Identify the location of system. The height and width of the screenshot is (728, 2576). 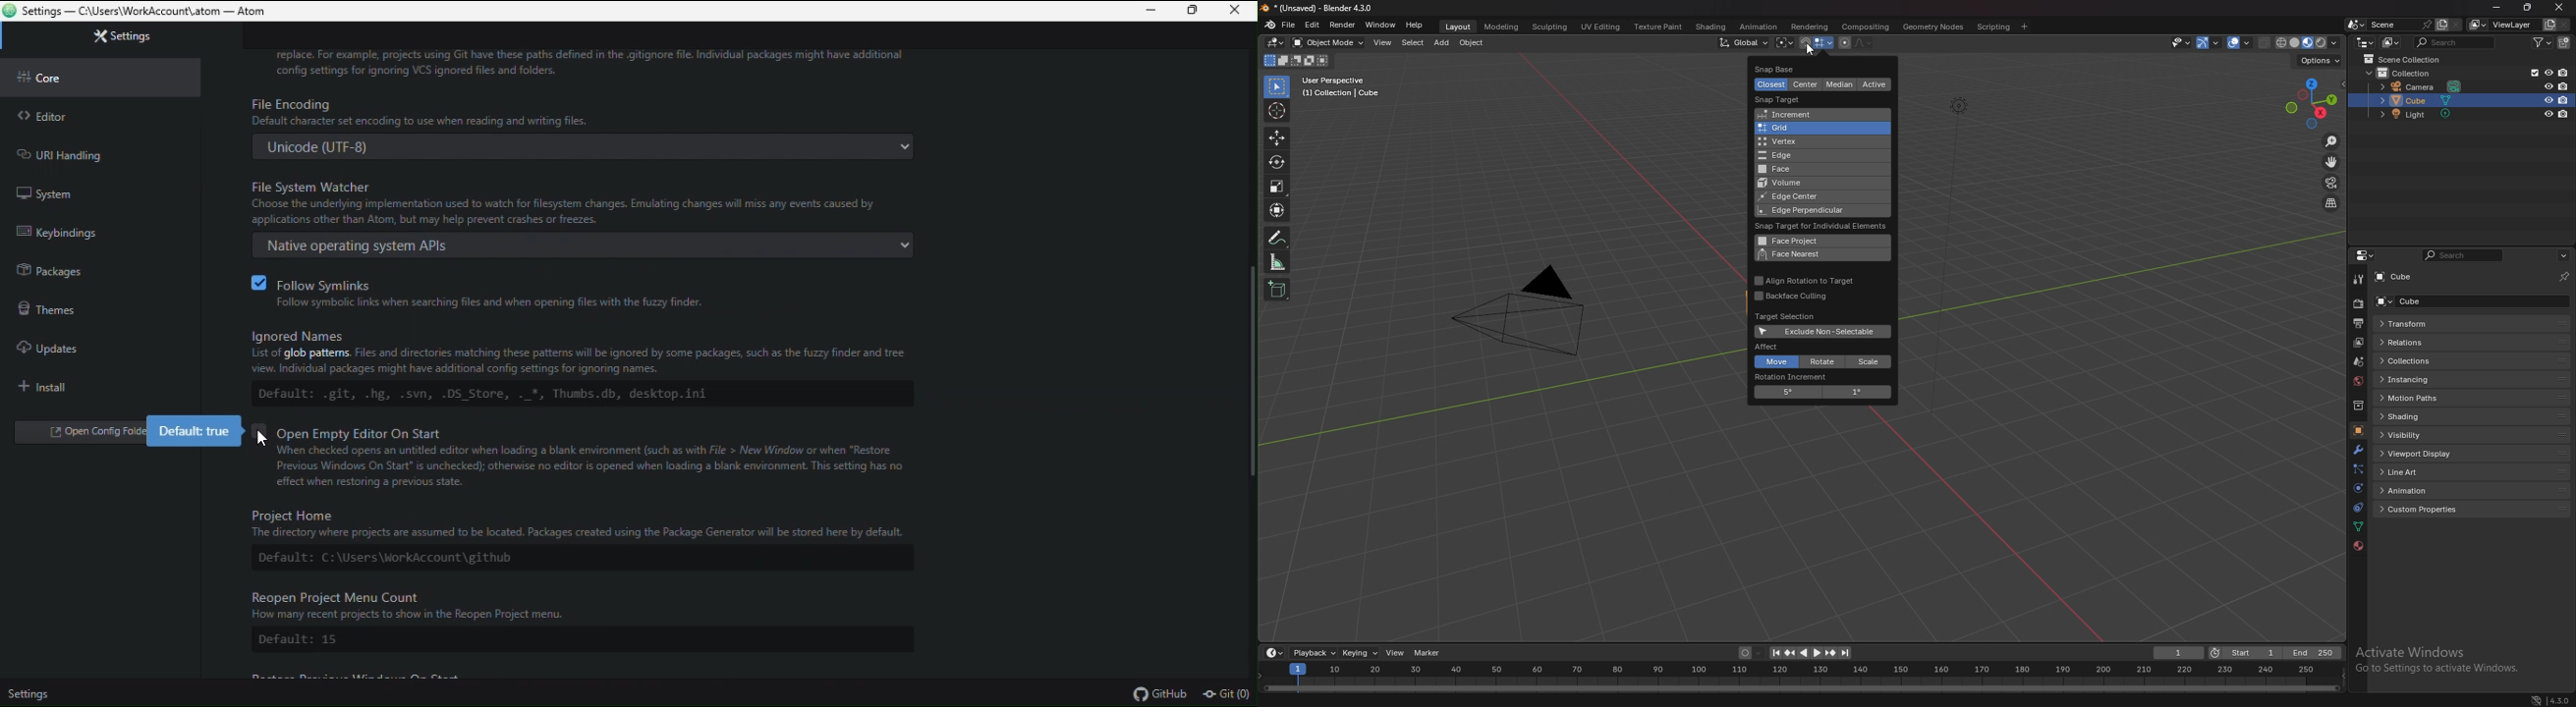
(65, 192).